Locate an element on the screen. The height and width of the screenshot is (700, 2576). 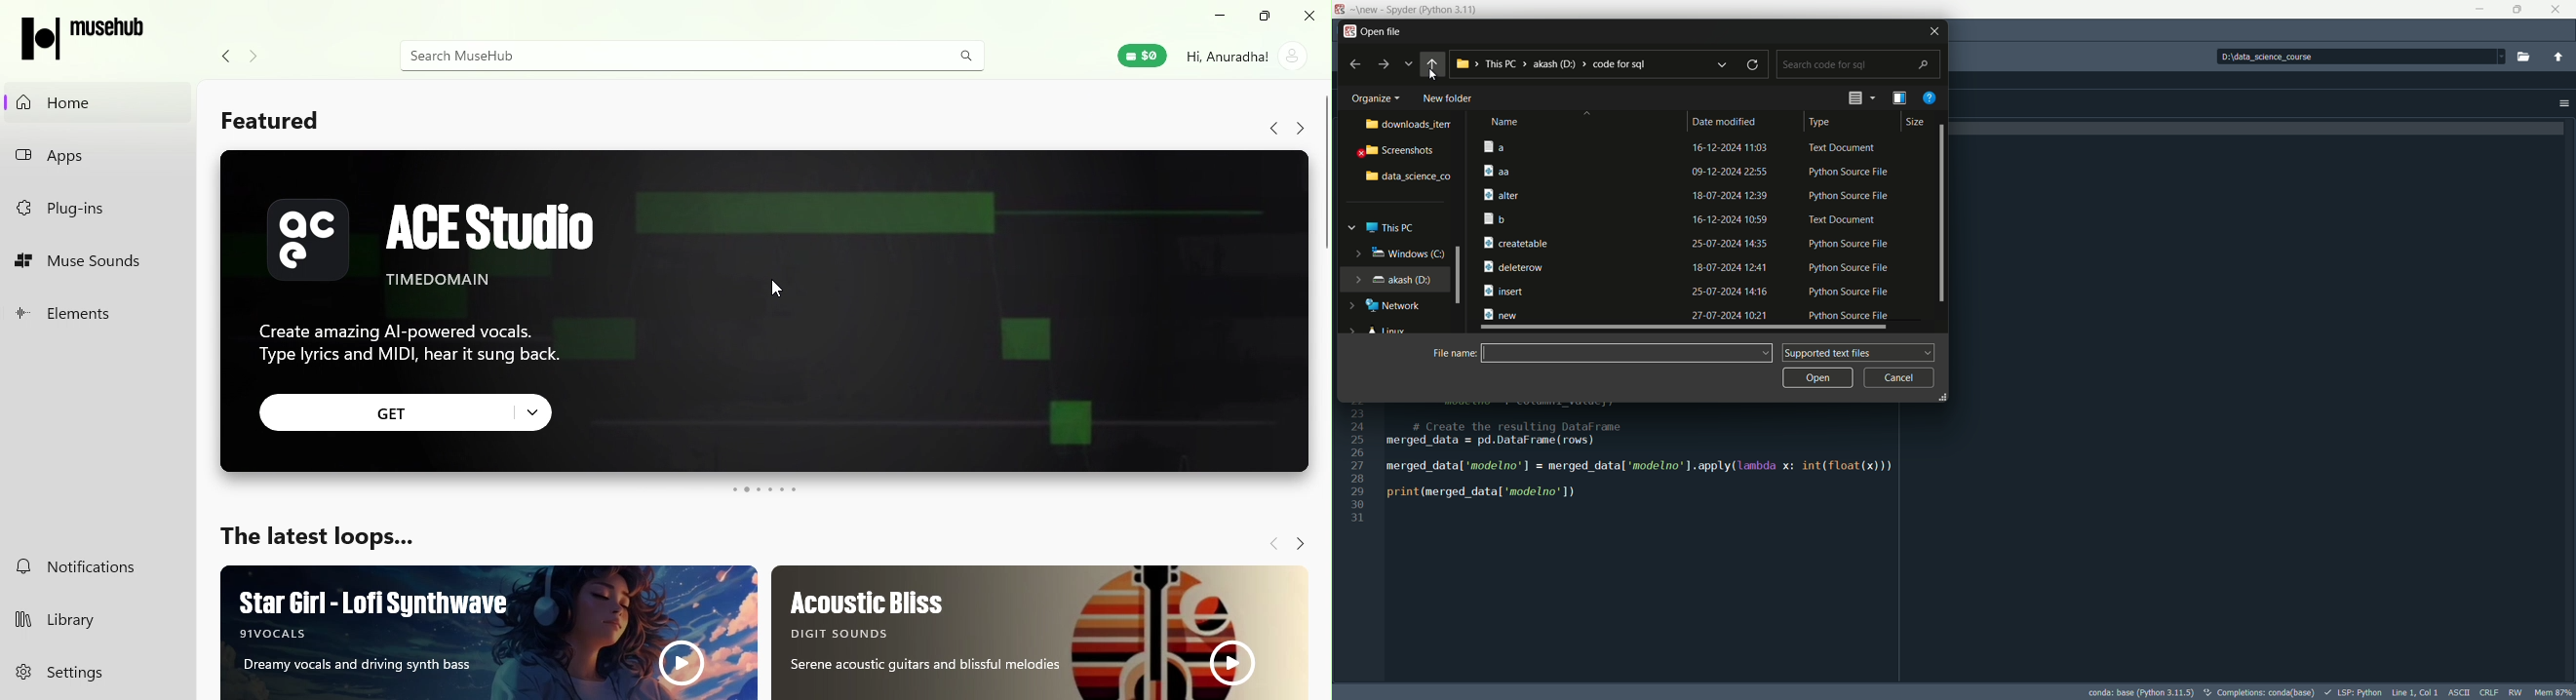
cursor is located at coordinates (1434, 75).